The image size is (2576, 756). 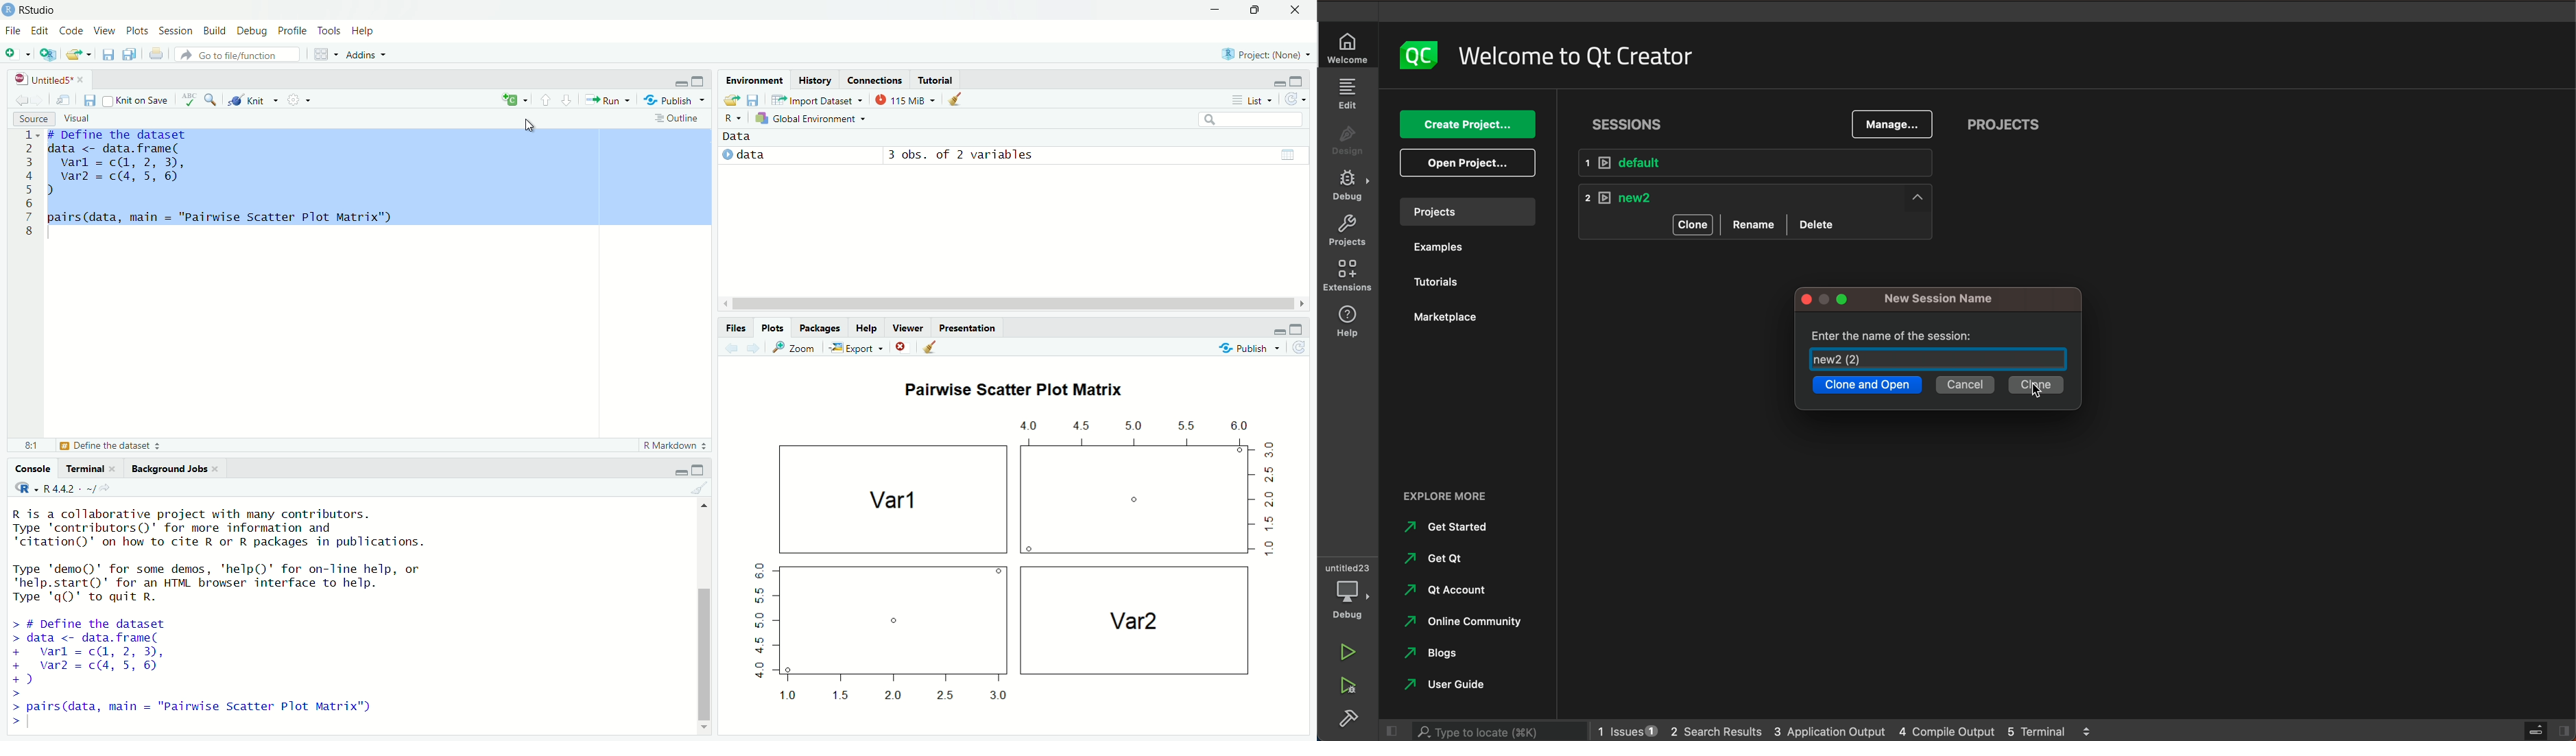 I want to click on Go back to the previous source location (Ctrl + F9), so click(x=22, y=98).